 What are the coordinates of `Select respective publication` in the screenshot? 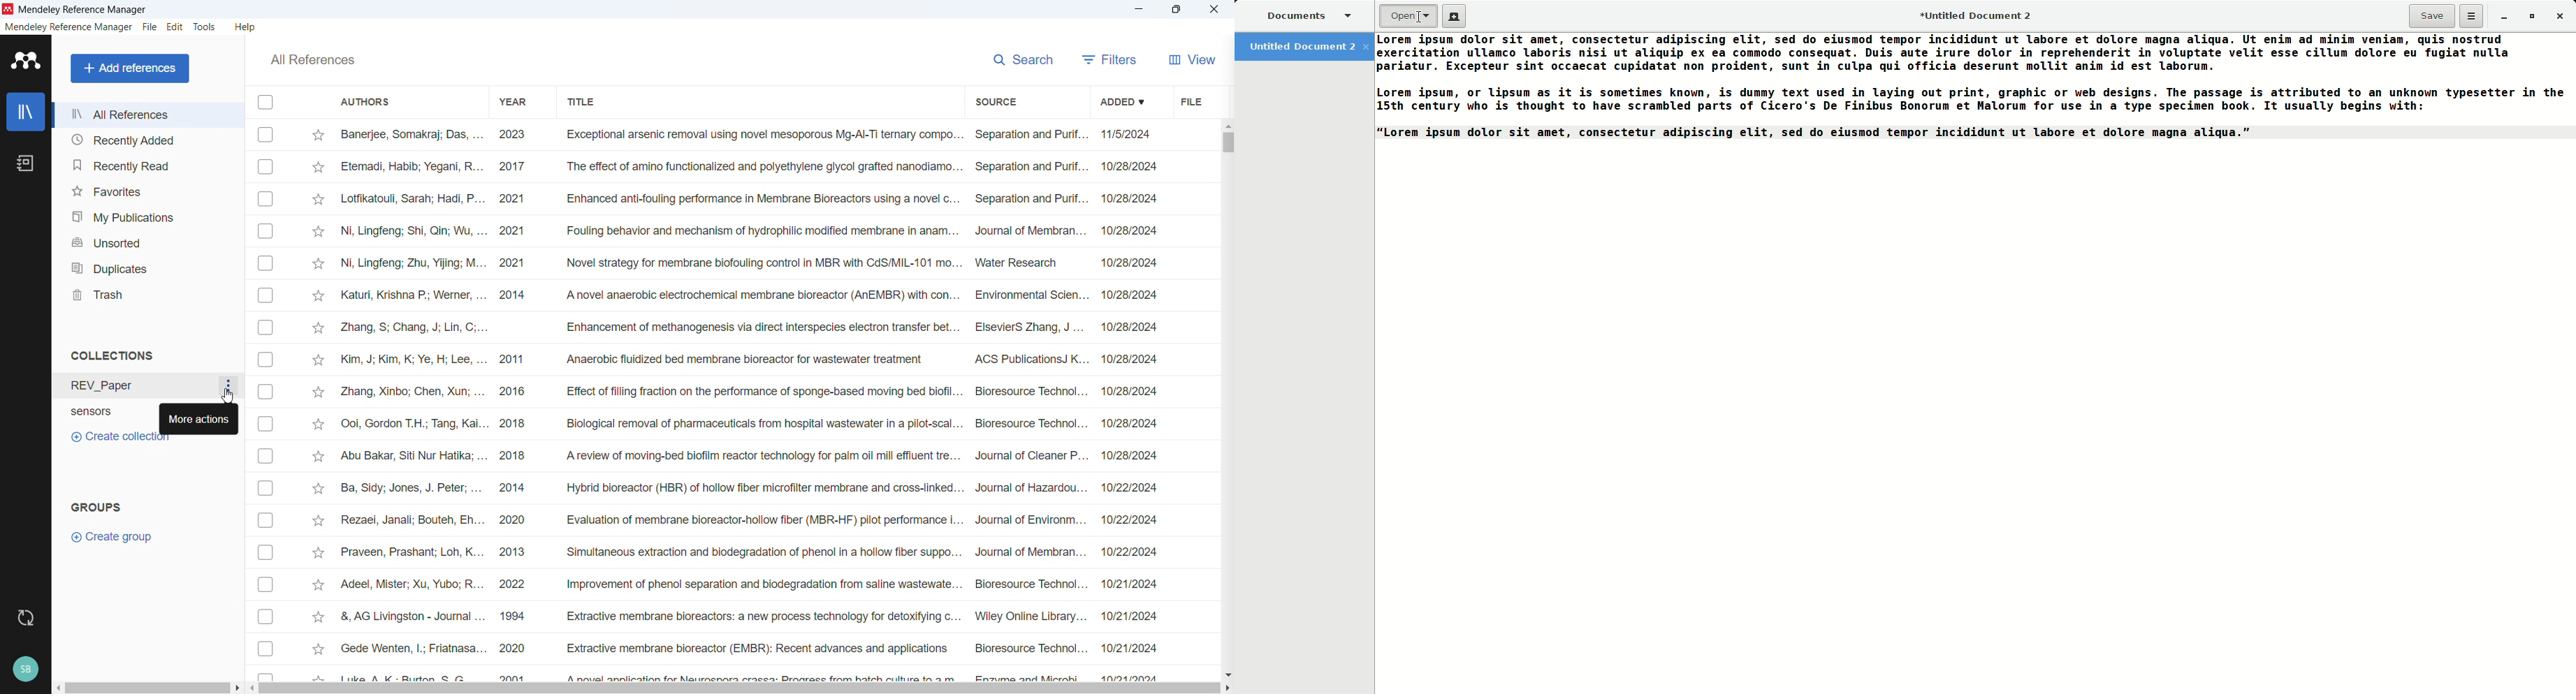 It's located at (266, 391).